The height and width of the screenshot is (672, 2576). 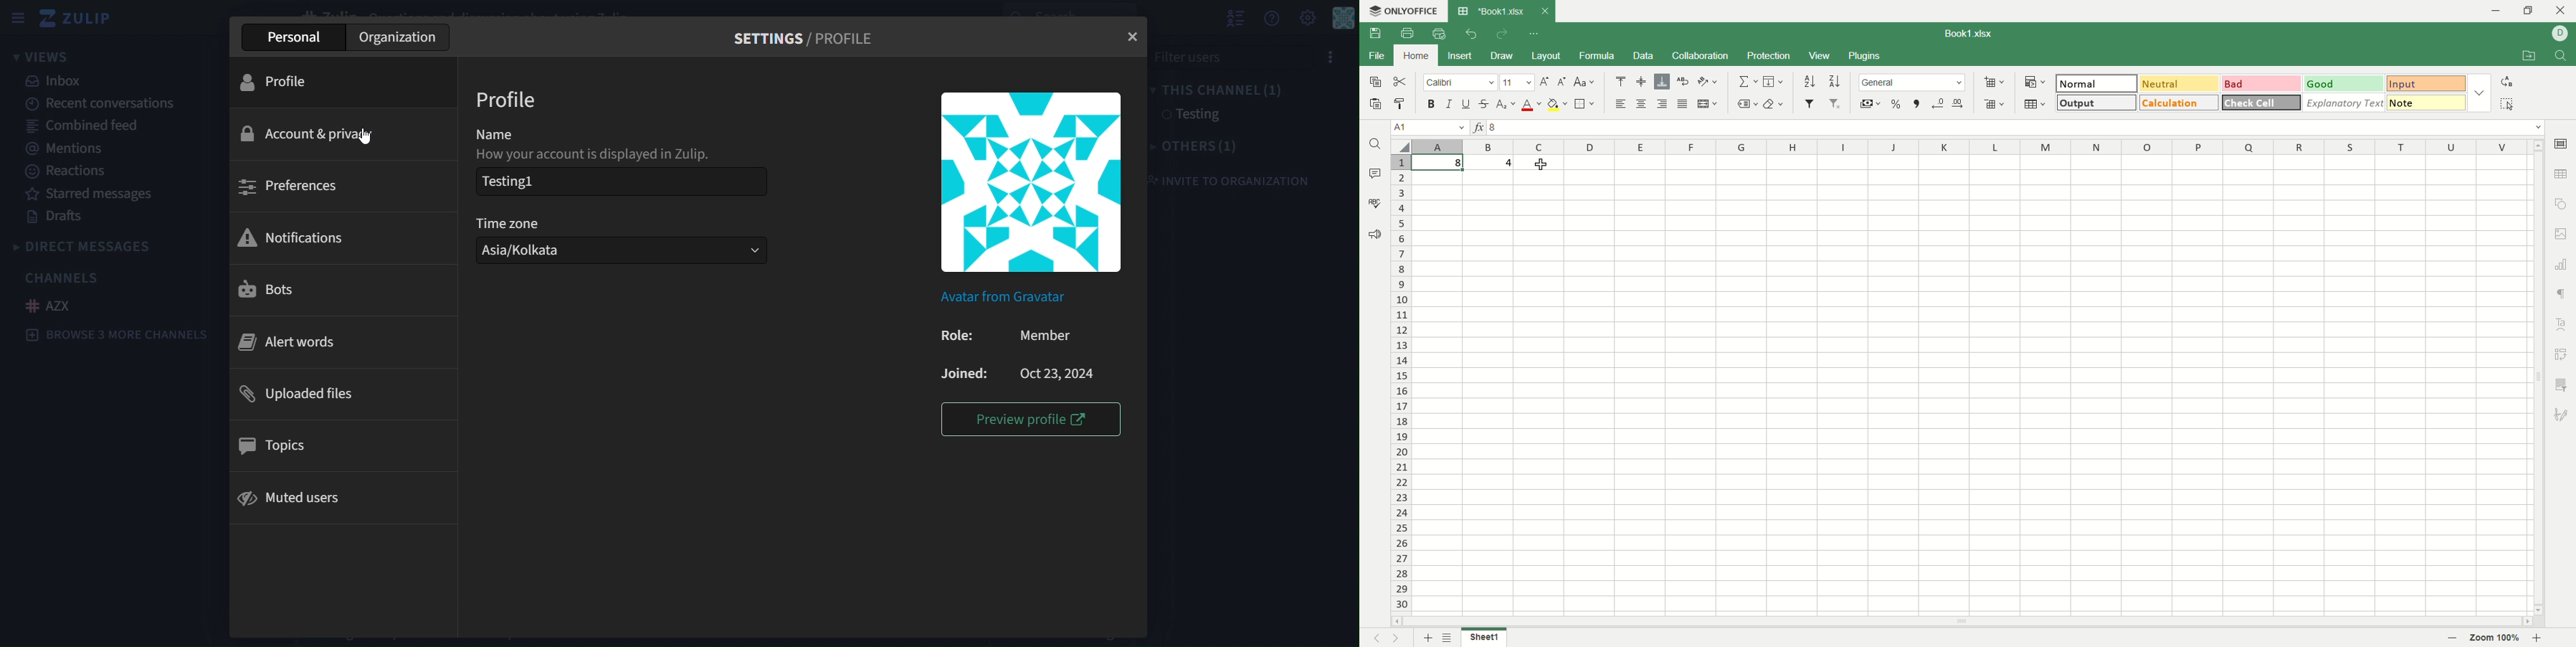 I want to click on image, so click(x=1029, y=184).